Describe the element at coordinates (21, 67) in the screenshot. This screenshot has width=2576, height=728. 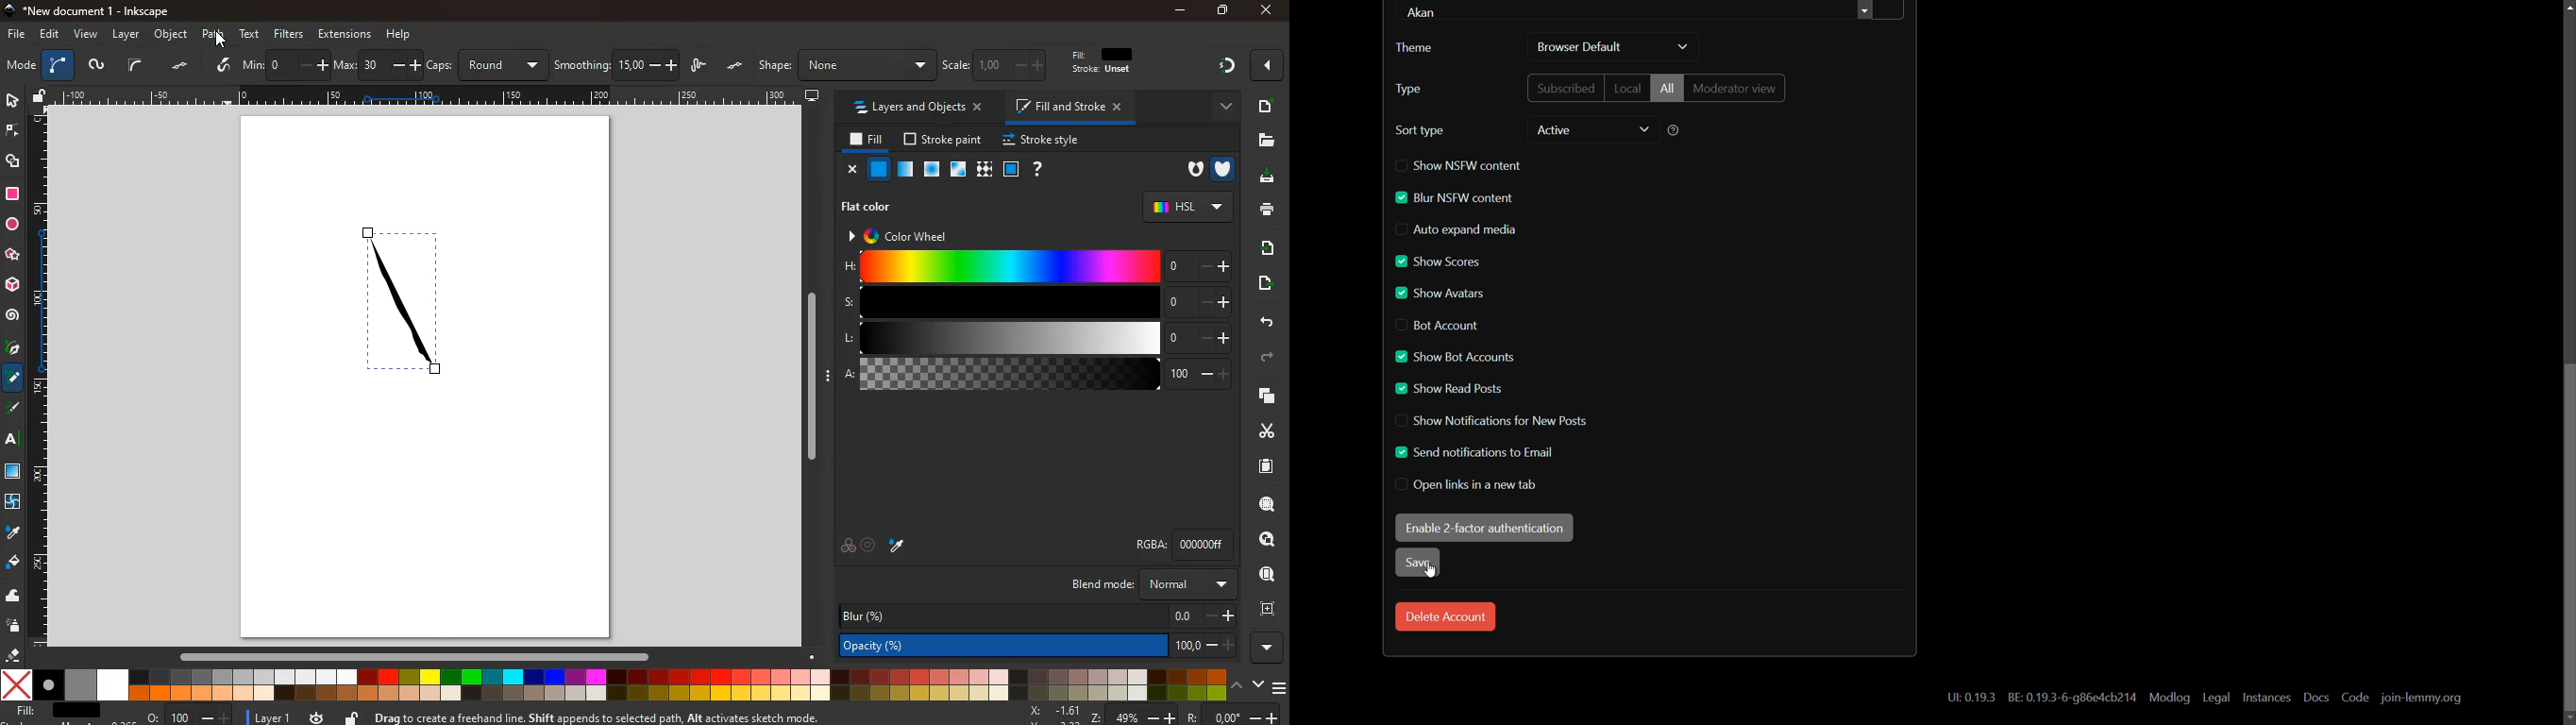
I see `mode` at that location.